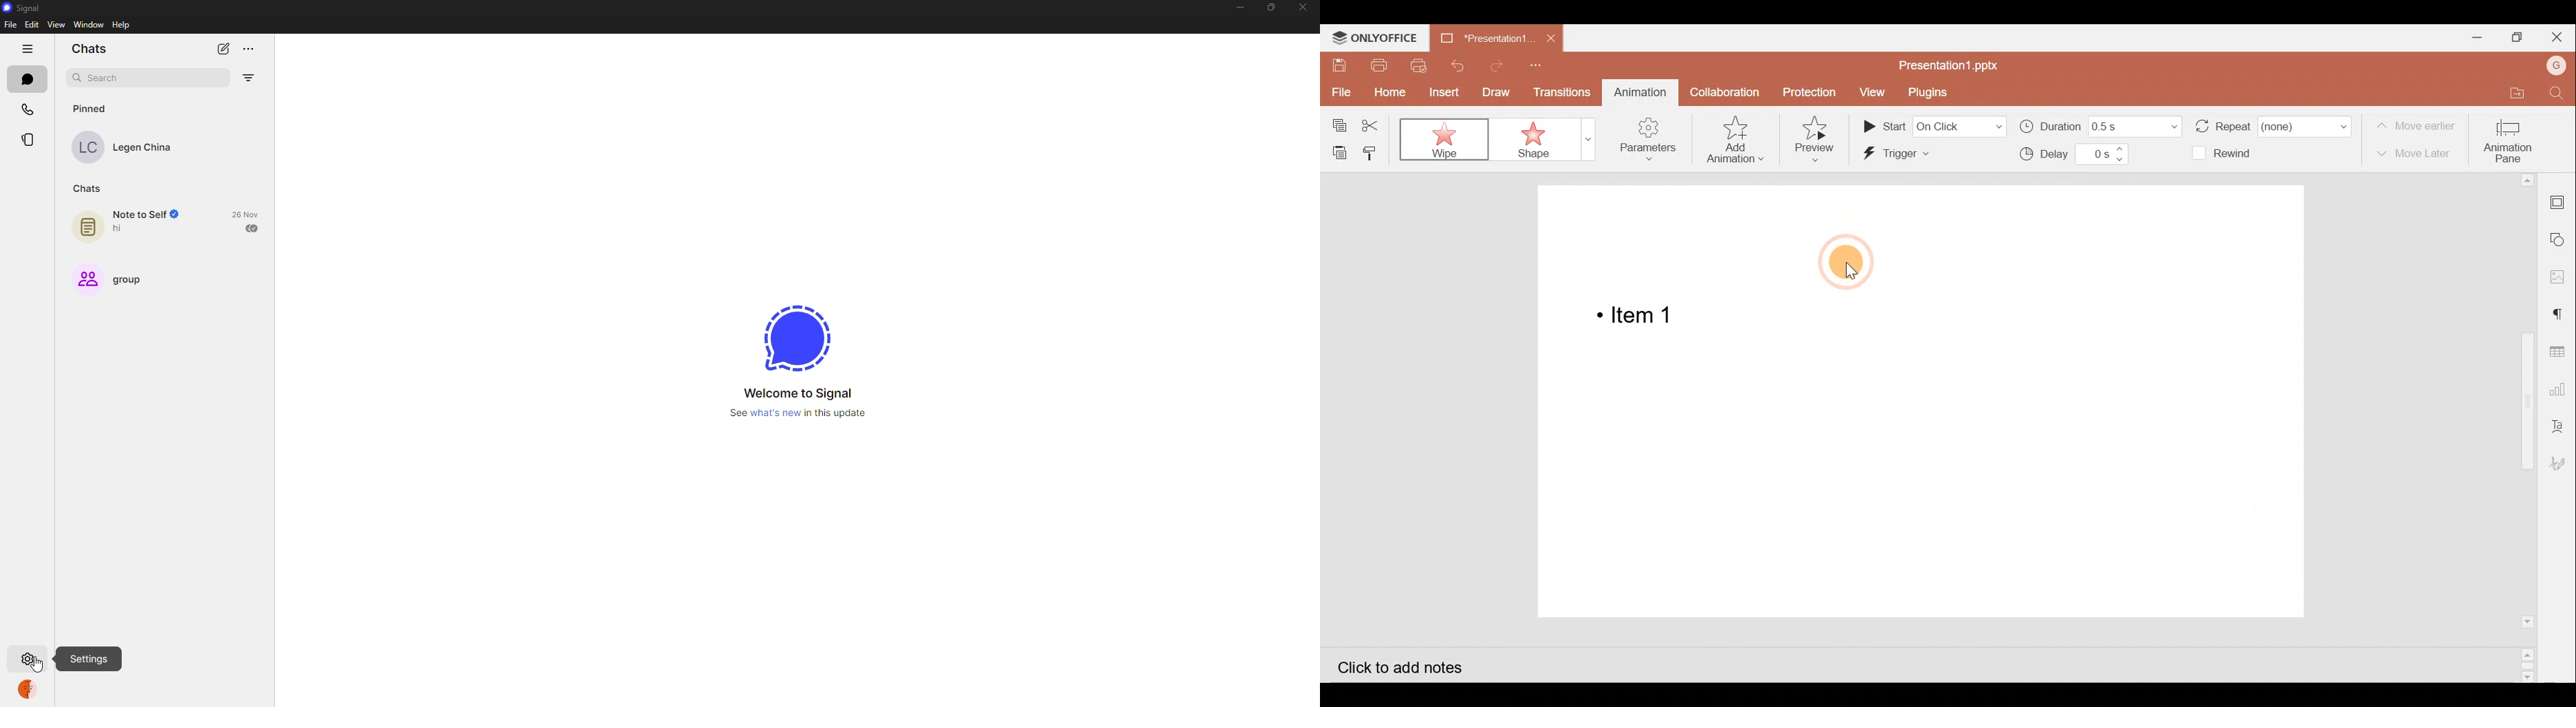 This screenshot has height=728, width=2576. I want to click on Presentation1., so click(1480, 40).